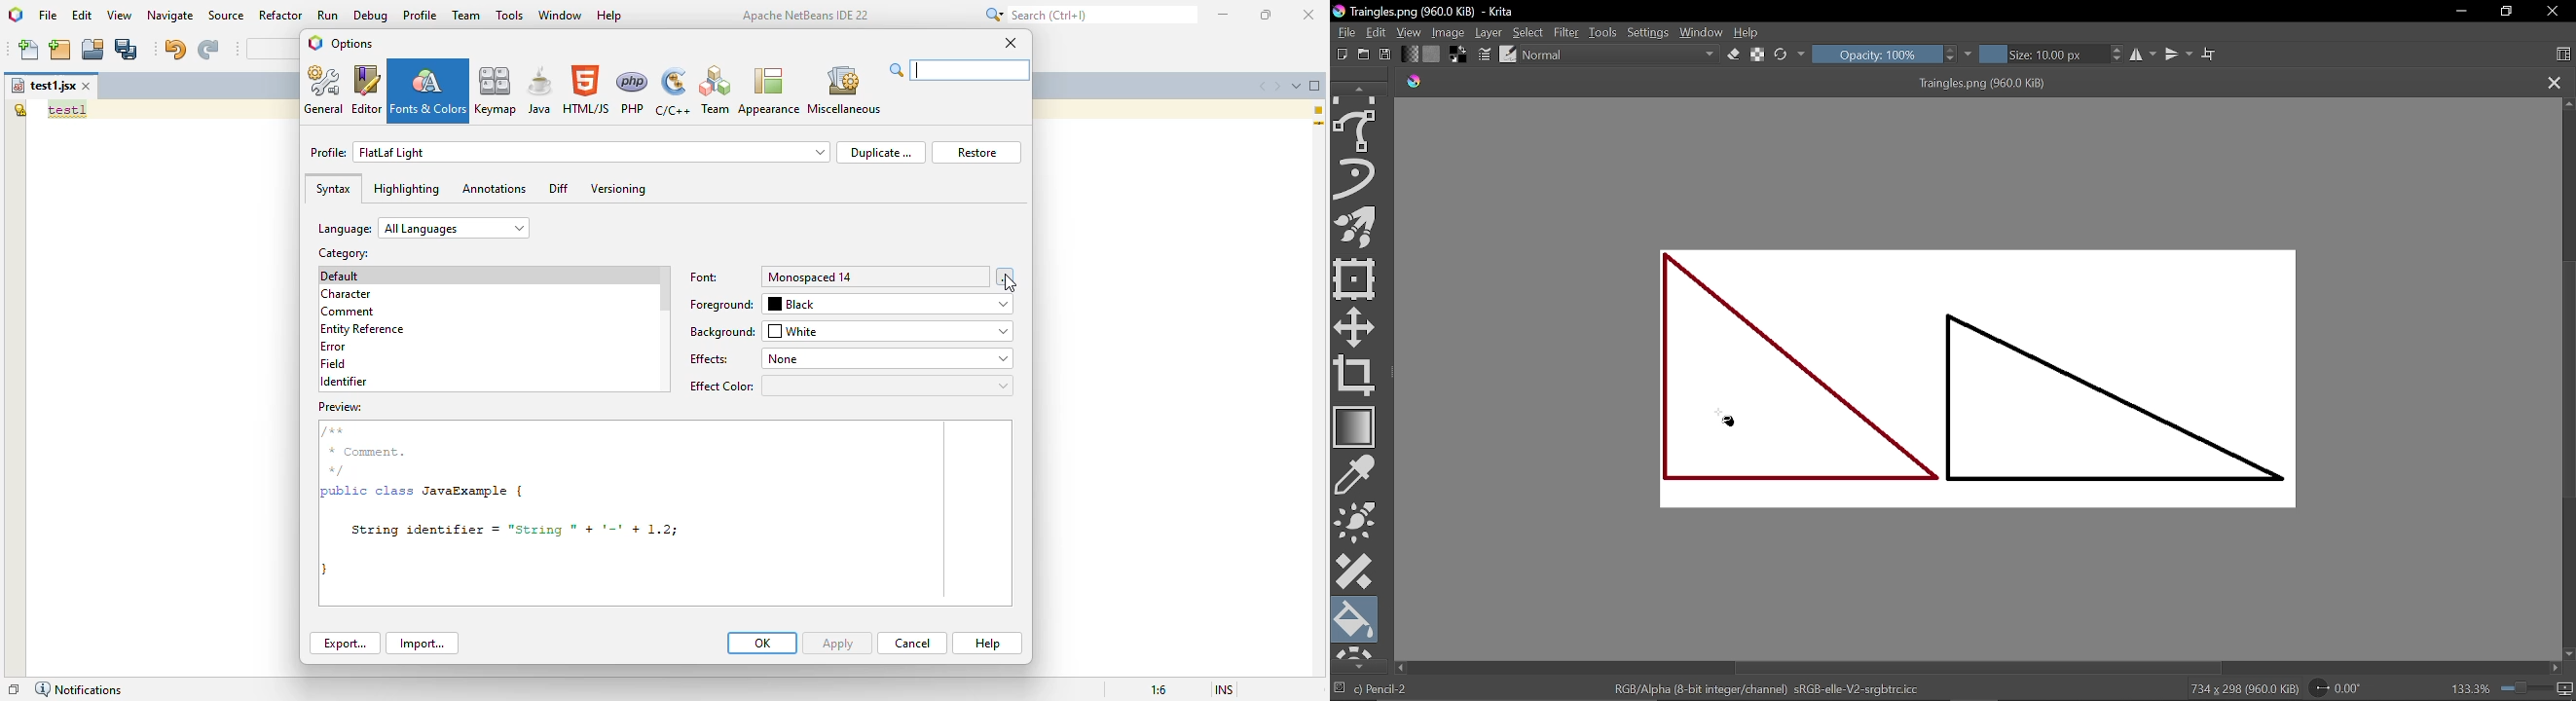 Image resolution: width=2576 pixels, height=728 pixels. What do you see at coordinates (1363, 55) in the screenshot?
I see `Open existing document` at bounding box center [1363, 55].